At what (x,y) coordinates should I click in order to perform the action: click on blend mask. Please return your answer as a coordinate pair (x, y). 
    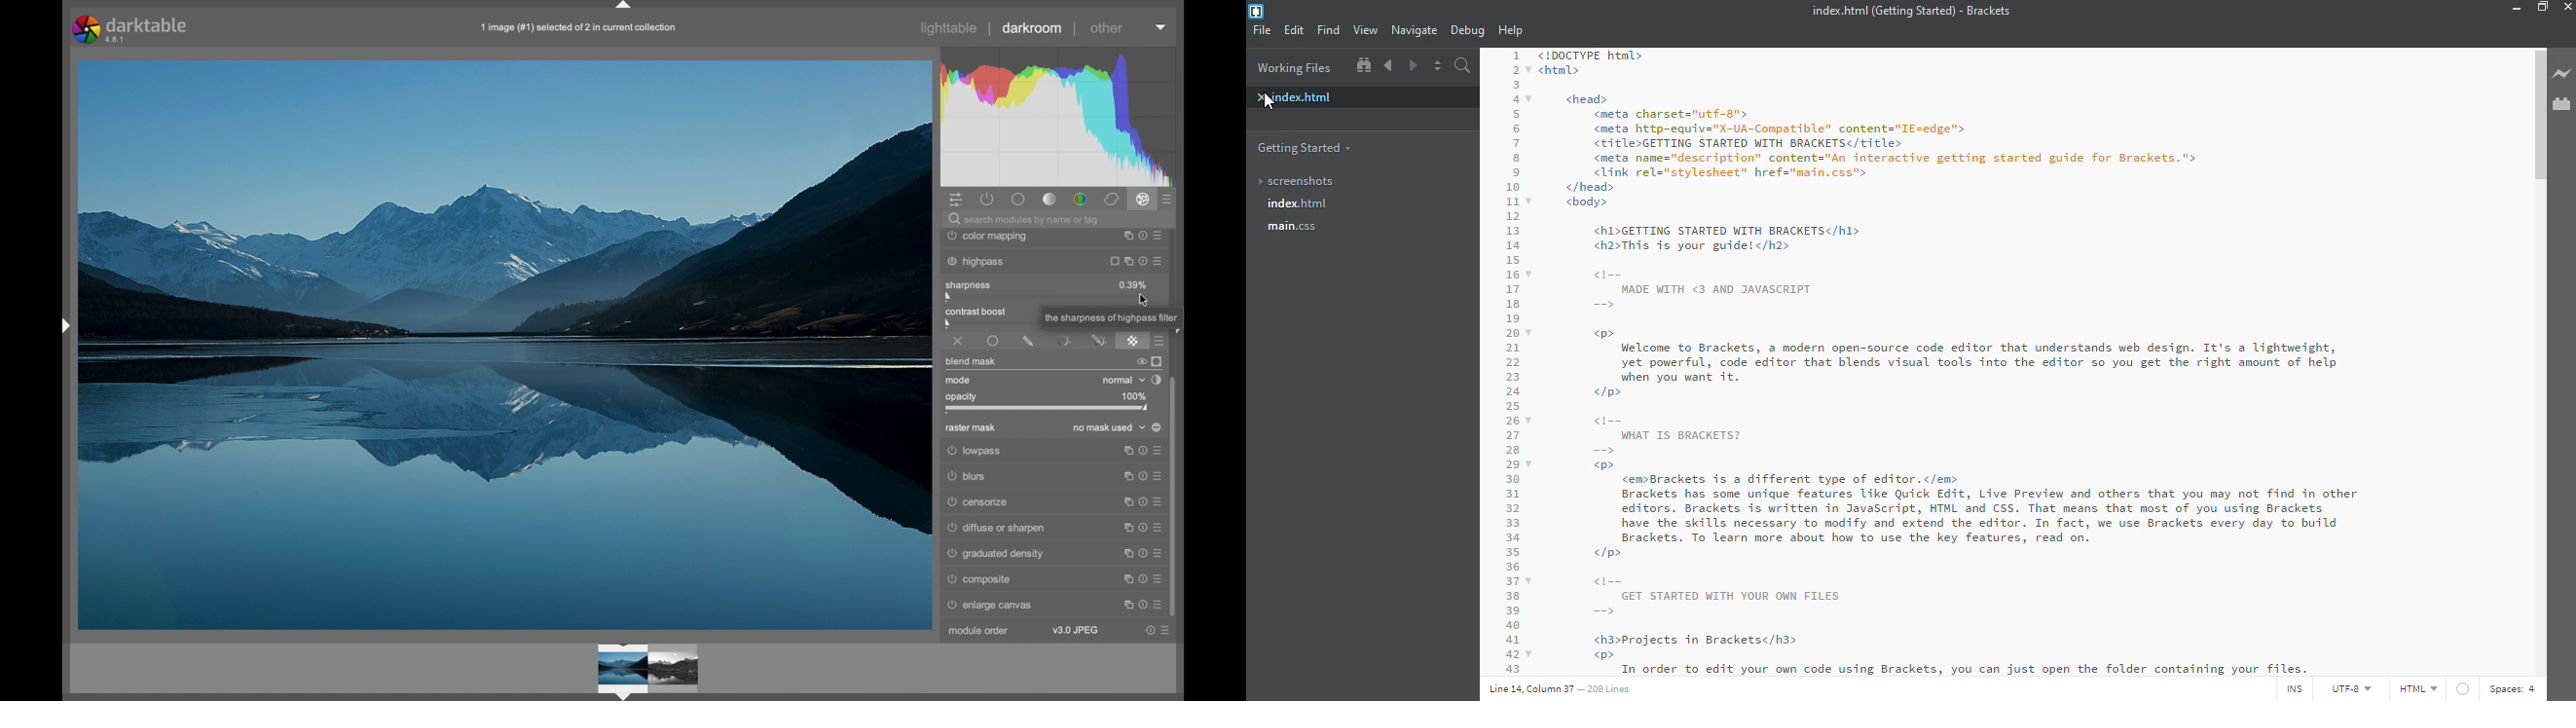
    Looking at the image, I should click on (970, 362).